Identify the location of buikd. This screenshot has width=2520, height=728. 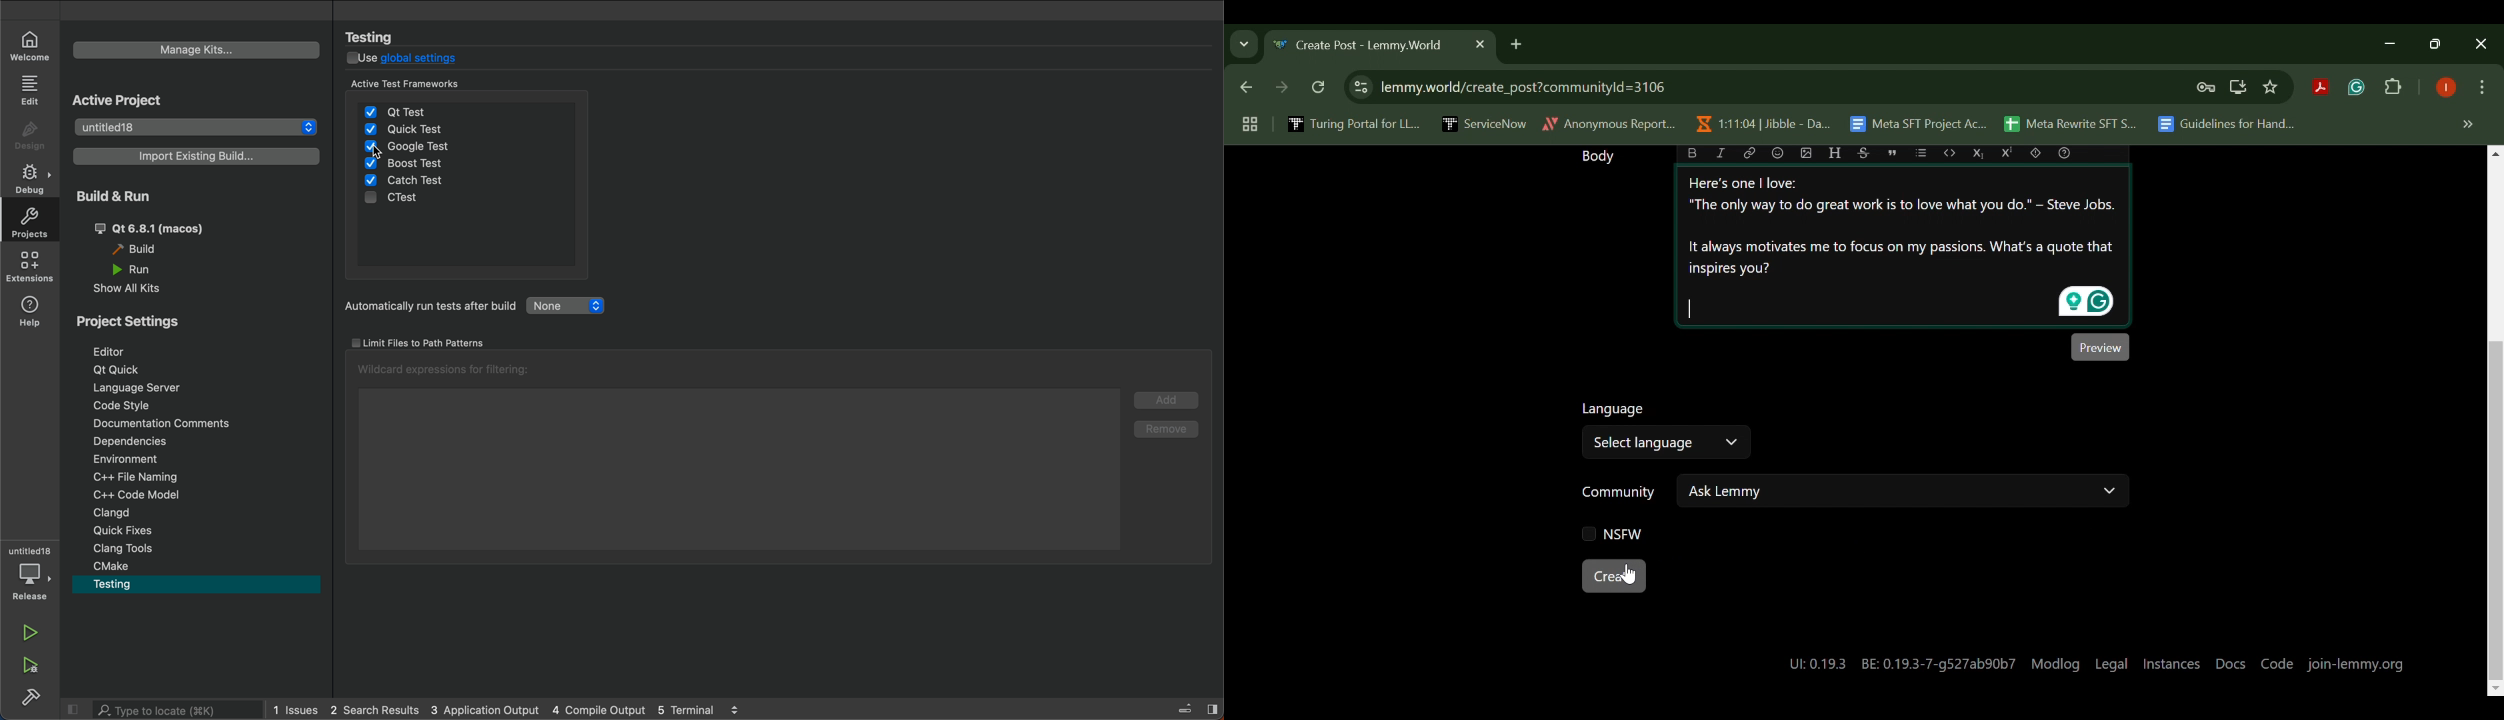
(28, 697).